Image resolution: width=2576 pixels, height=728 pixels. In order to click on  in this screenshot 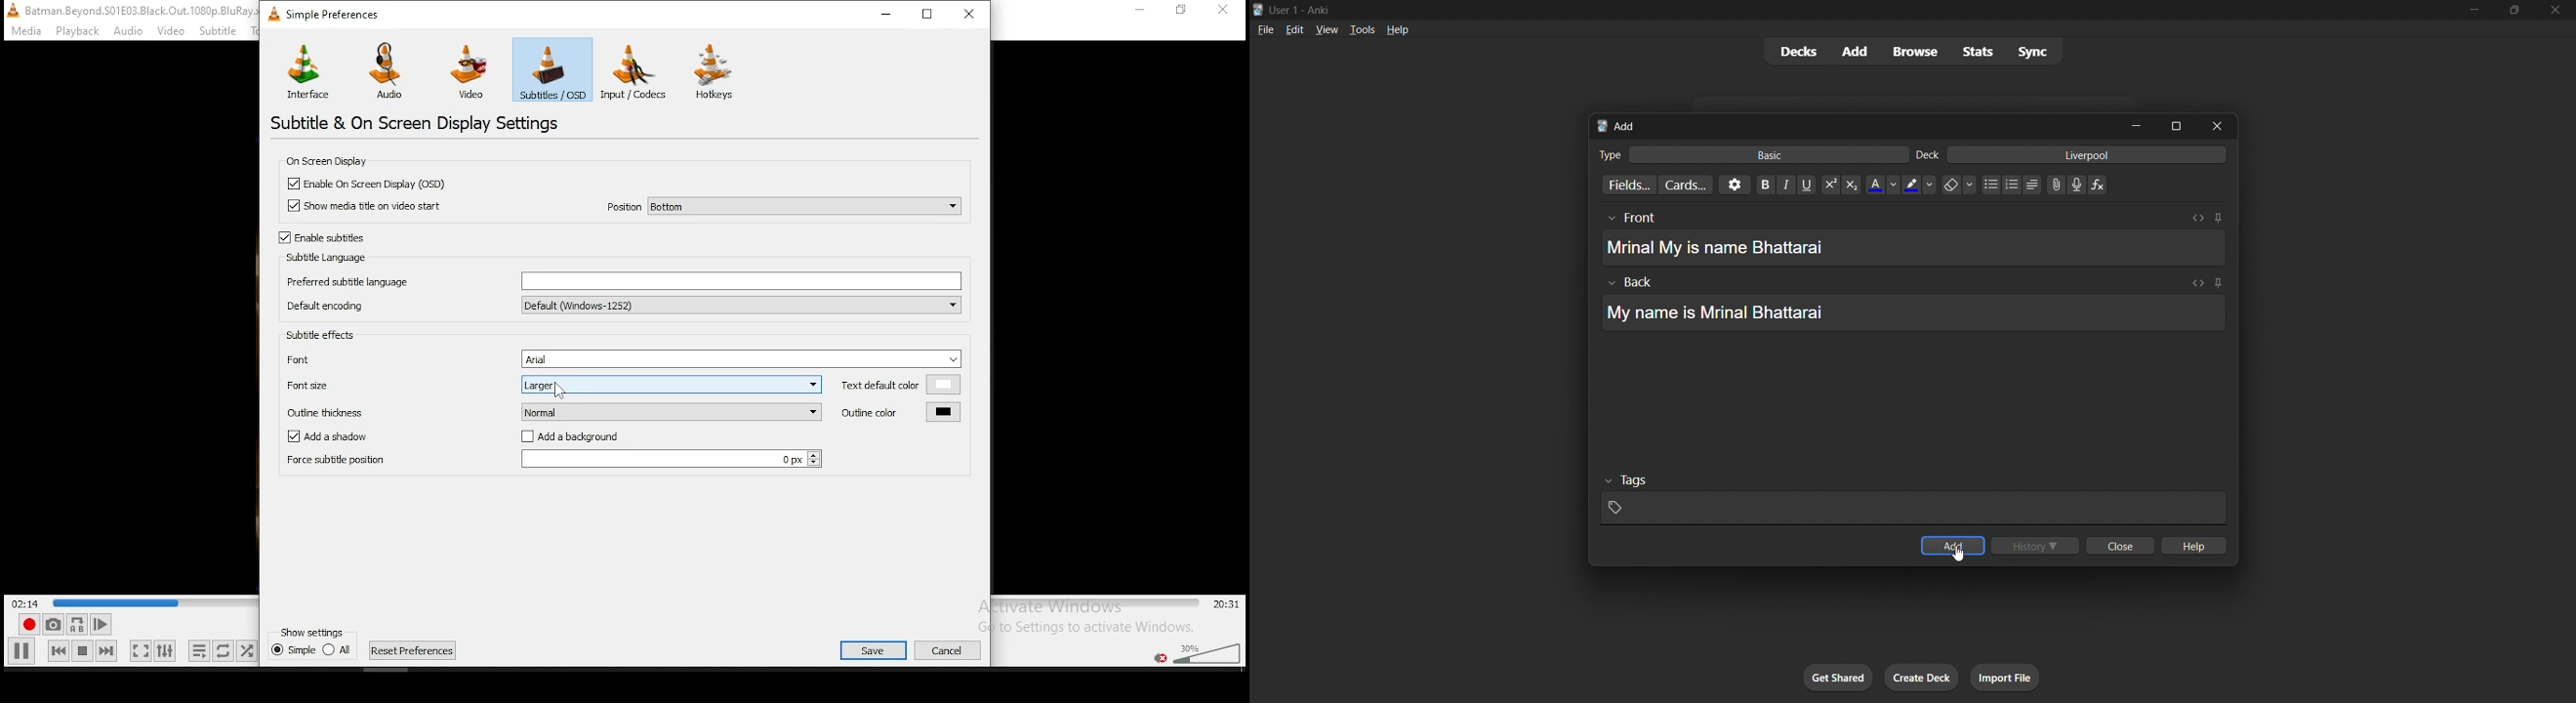, I will do `click(172, 31)`.